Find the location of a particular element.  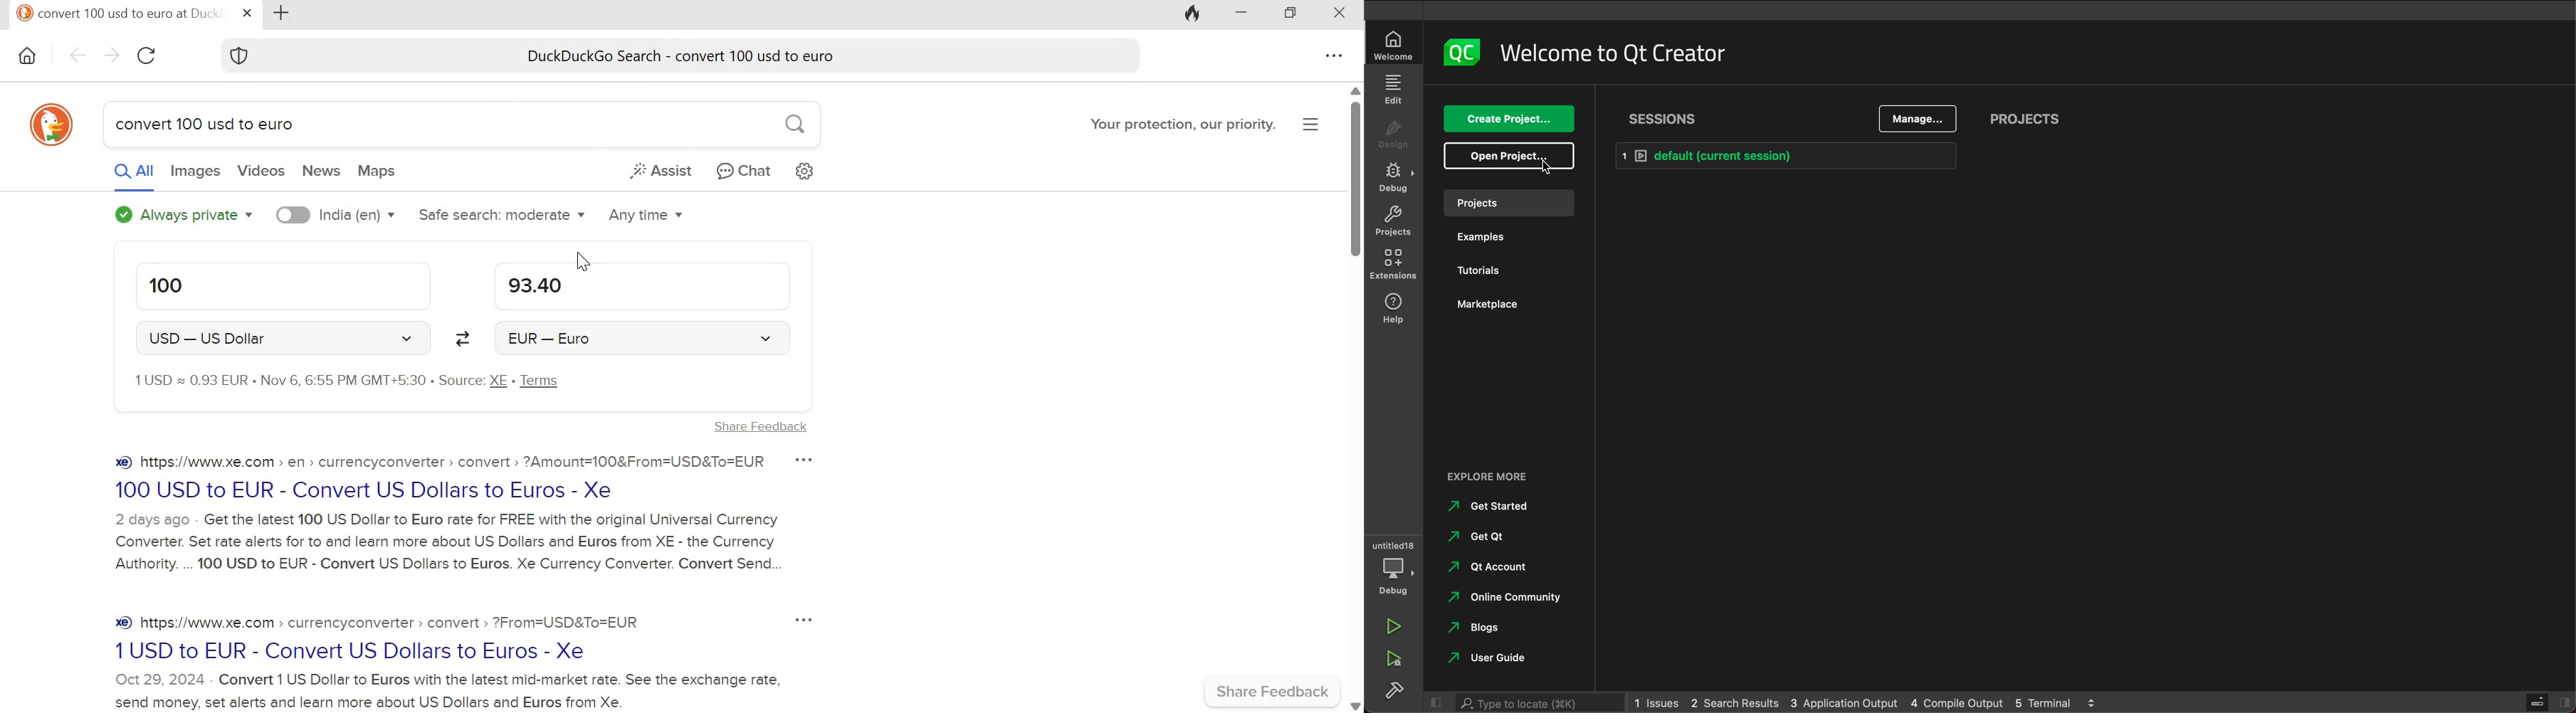

Oct 29, 2024 Convert 1 US Dollar to Euros with the latest mid-market reate. See the exchange rate, is located at coordinates (451, 680).